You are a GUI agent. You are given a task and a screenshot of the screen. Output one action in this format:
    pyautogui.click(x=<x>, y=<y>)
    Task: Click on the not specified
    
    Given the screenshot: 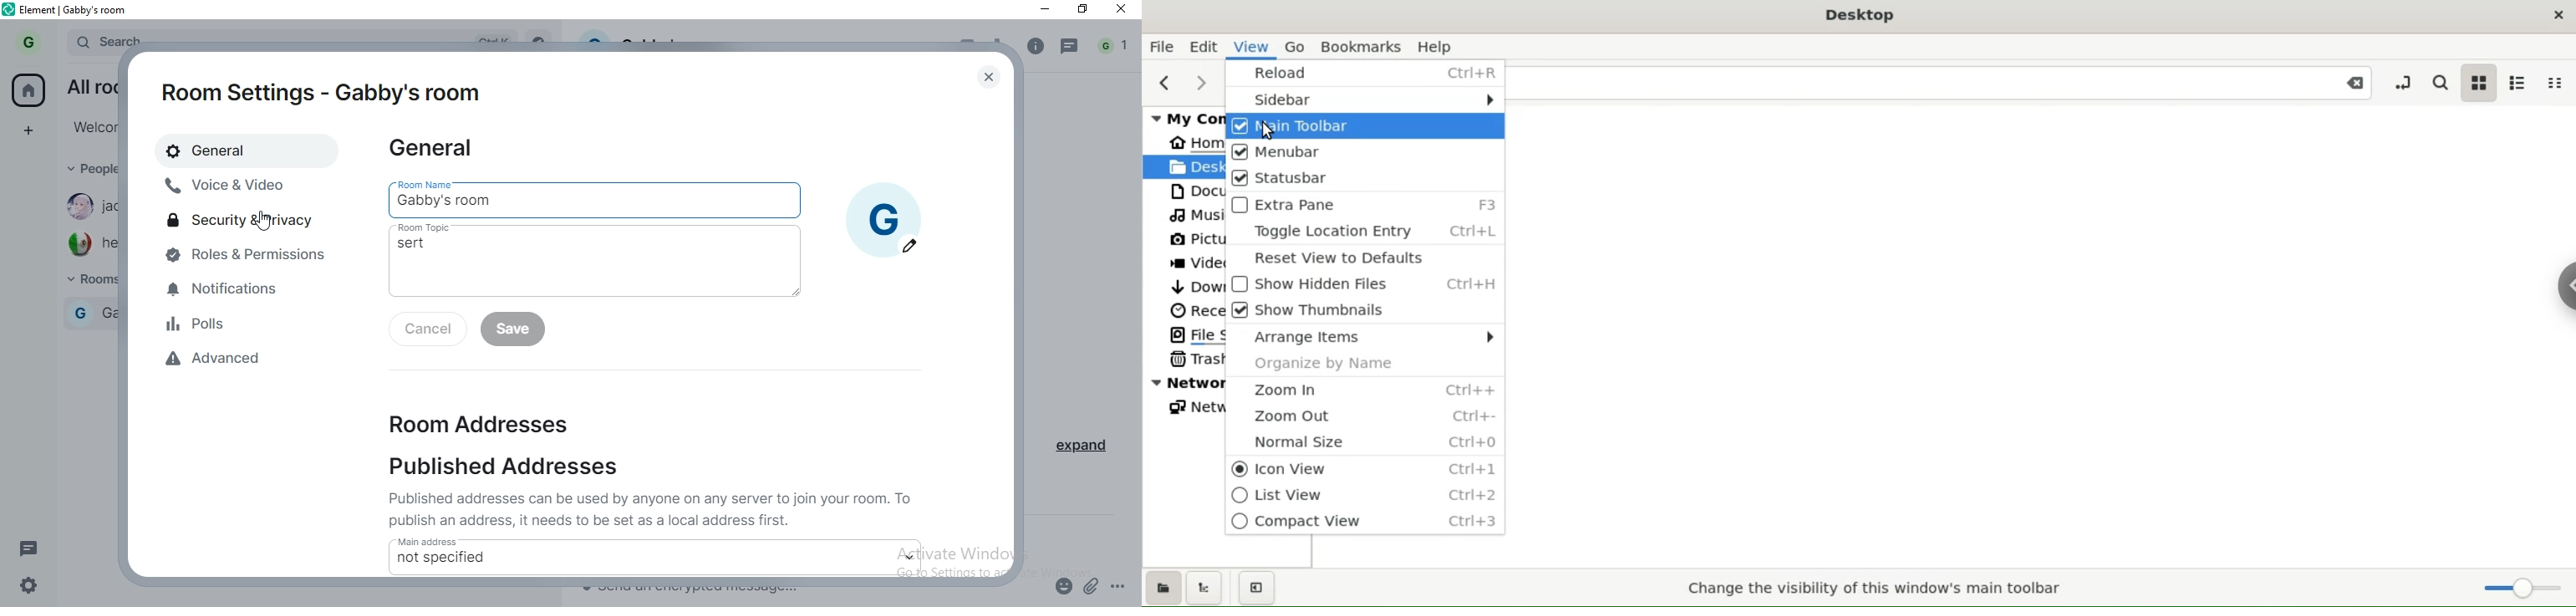 What is the action you would take?
    pyautogui.click(x=437, y=558)
    